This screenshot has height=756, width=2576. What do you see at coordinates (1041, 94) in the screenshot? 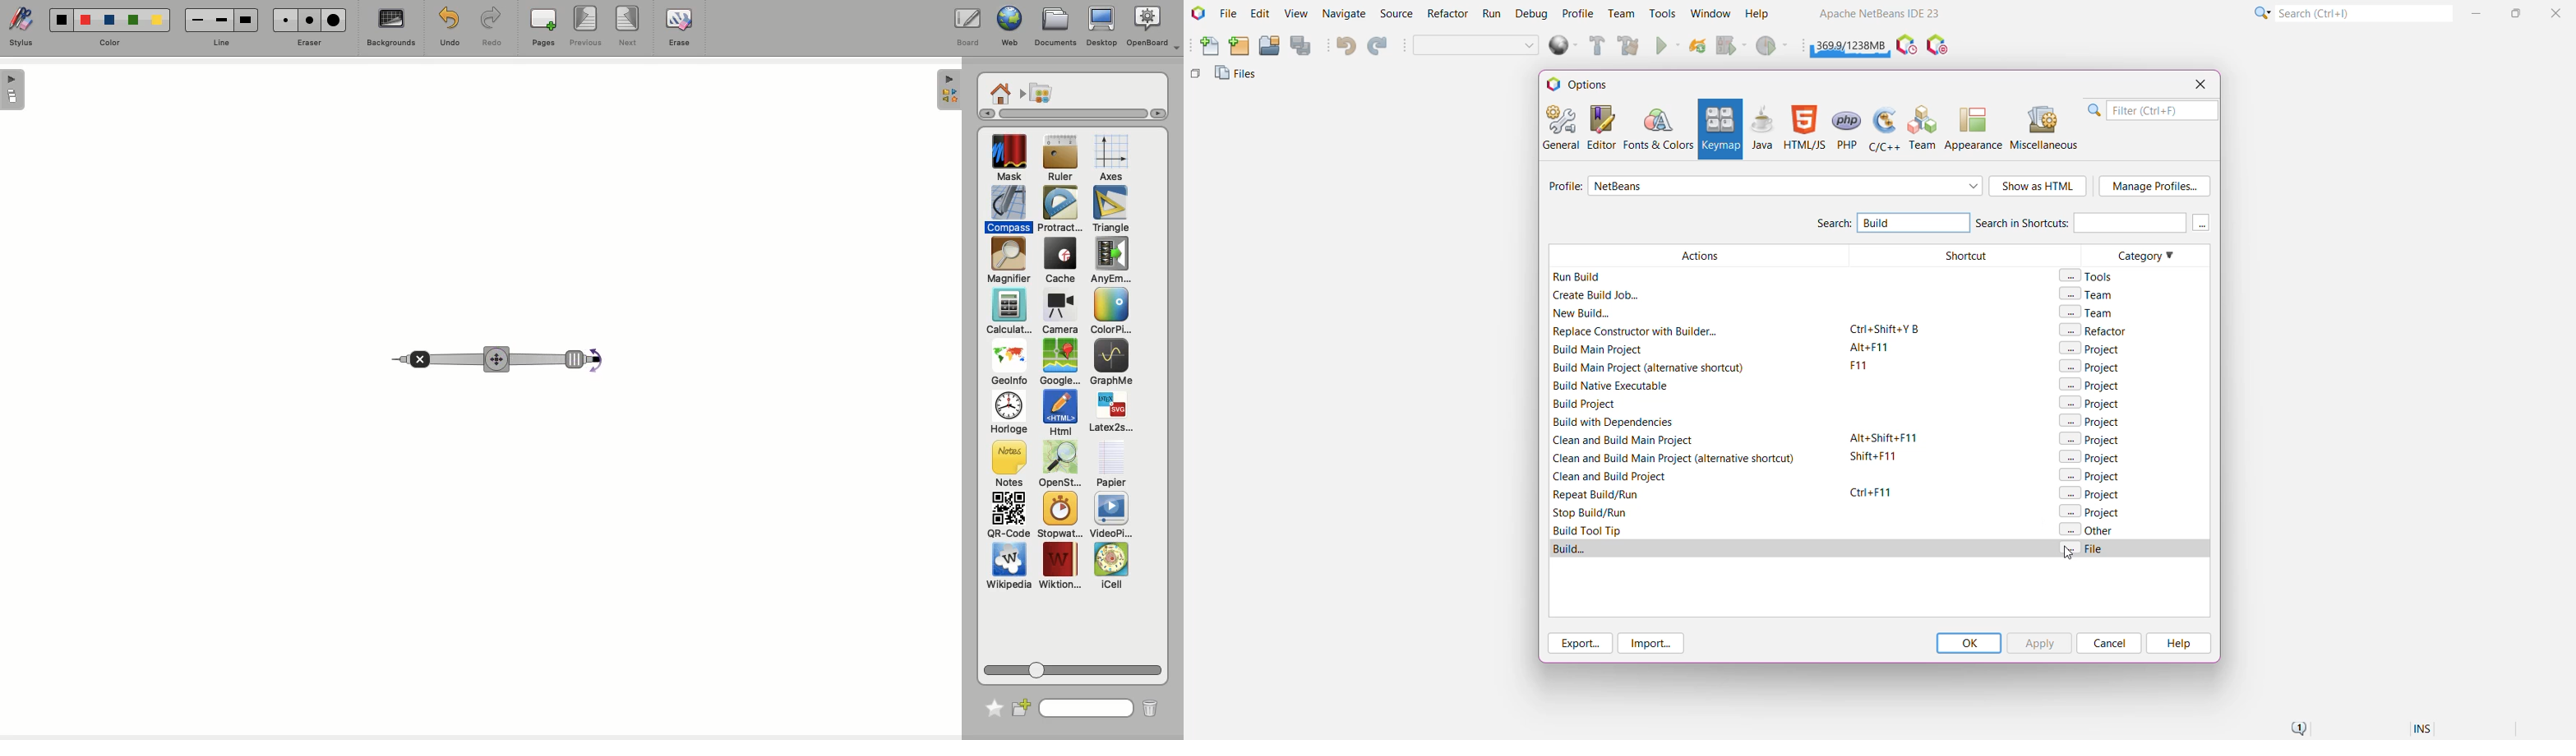
I see `Applications` at bounding box center [1041, 94].